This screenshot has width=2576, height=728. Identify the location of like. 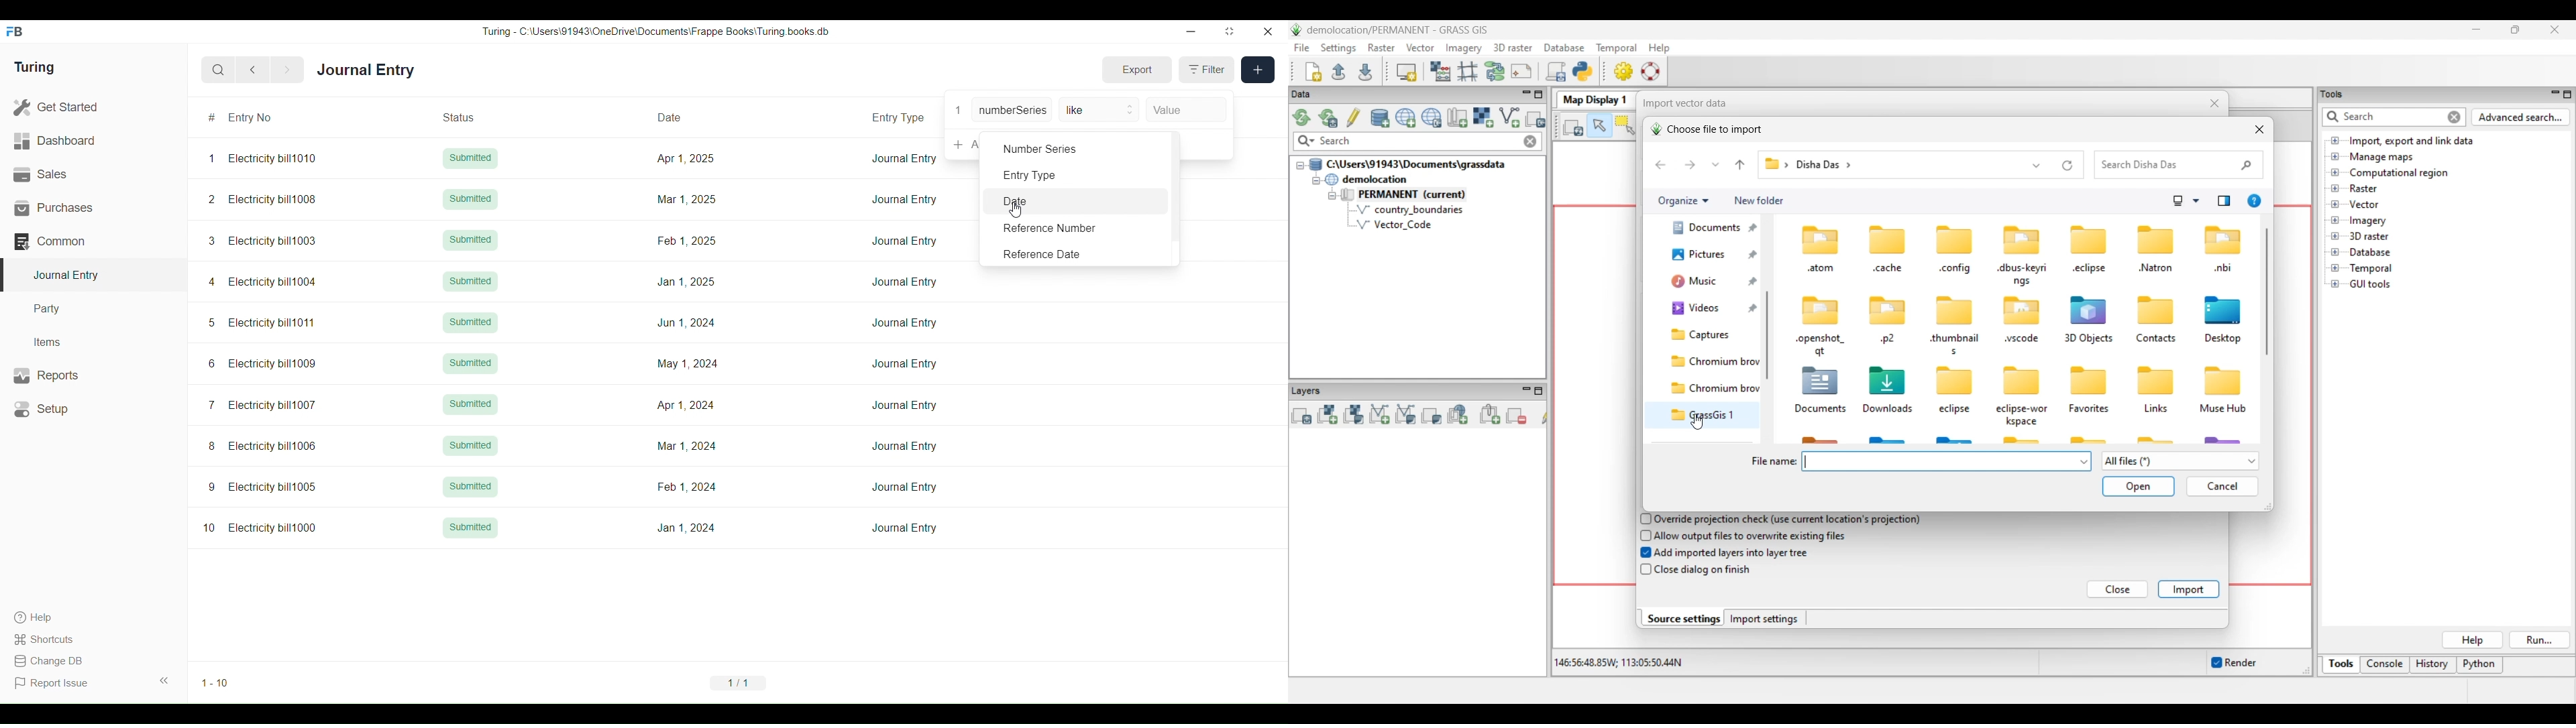
(1099, 109).